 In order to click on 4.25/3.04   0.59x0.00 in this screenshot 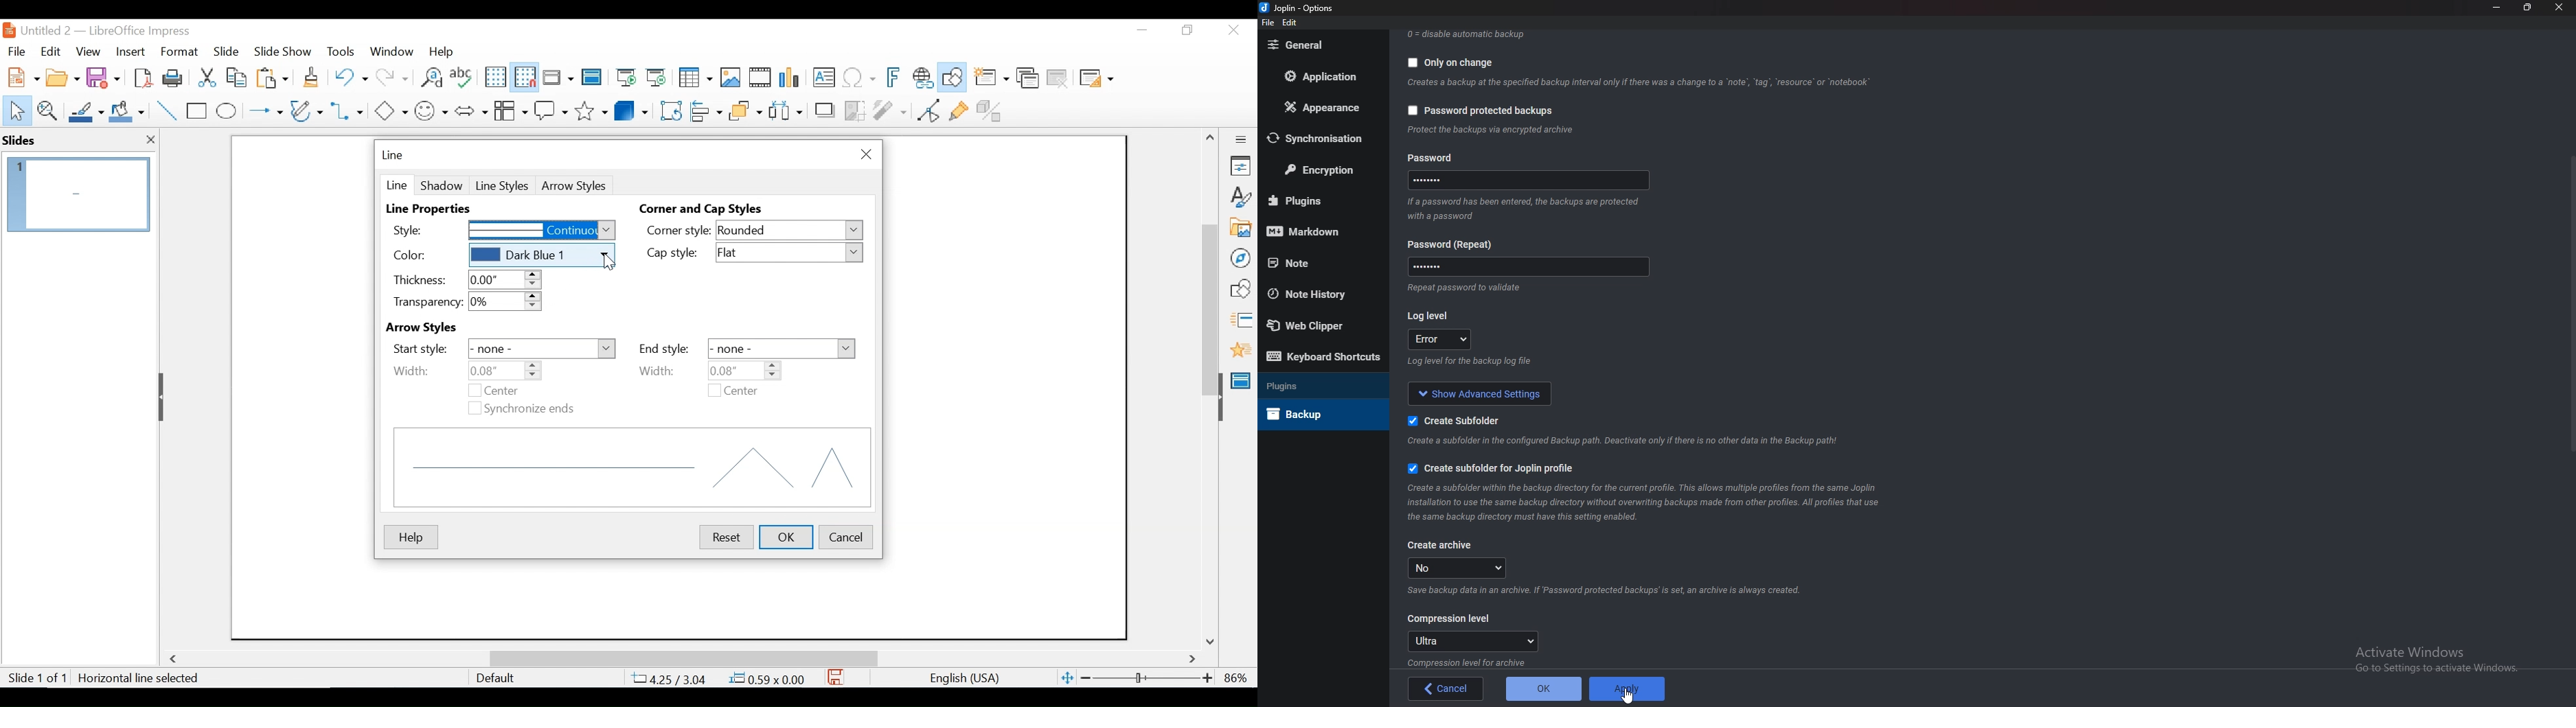, I will do `click(720, 678)`.